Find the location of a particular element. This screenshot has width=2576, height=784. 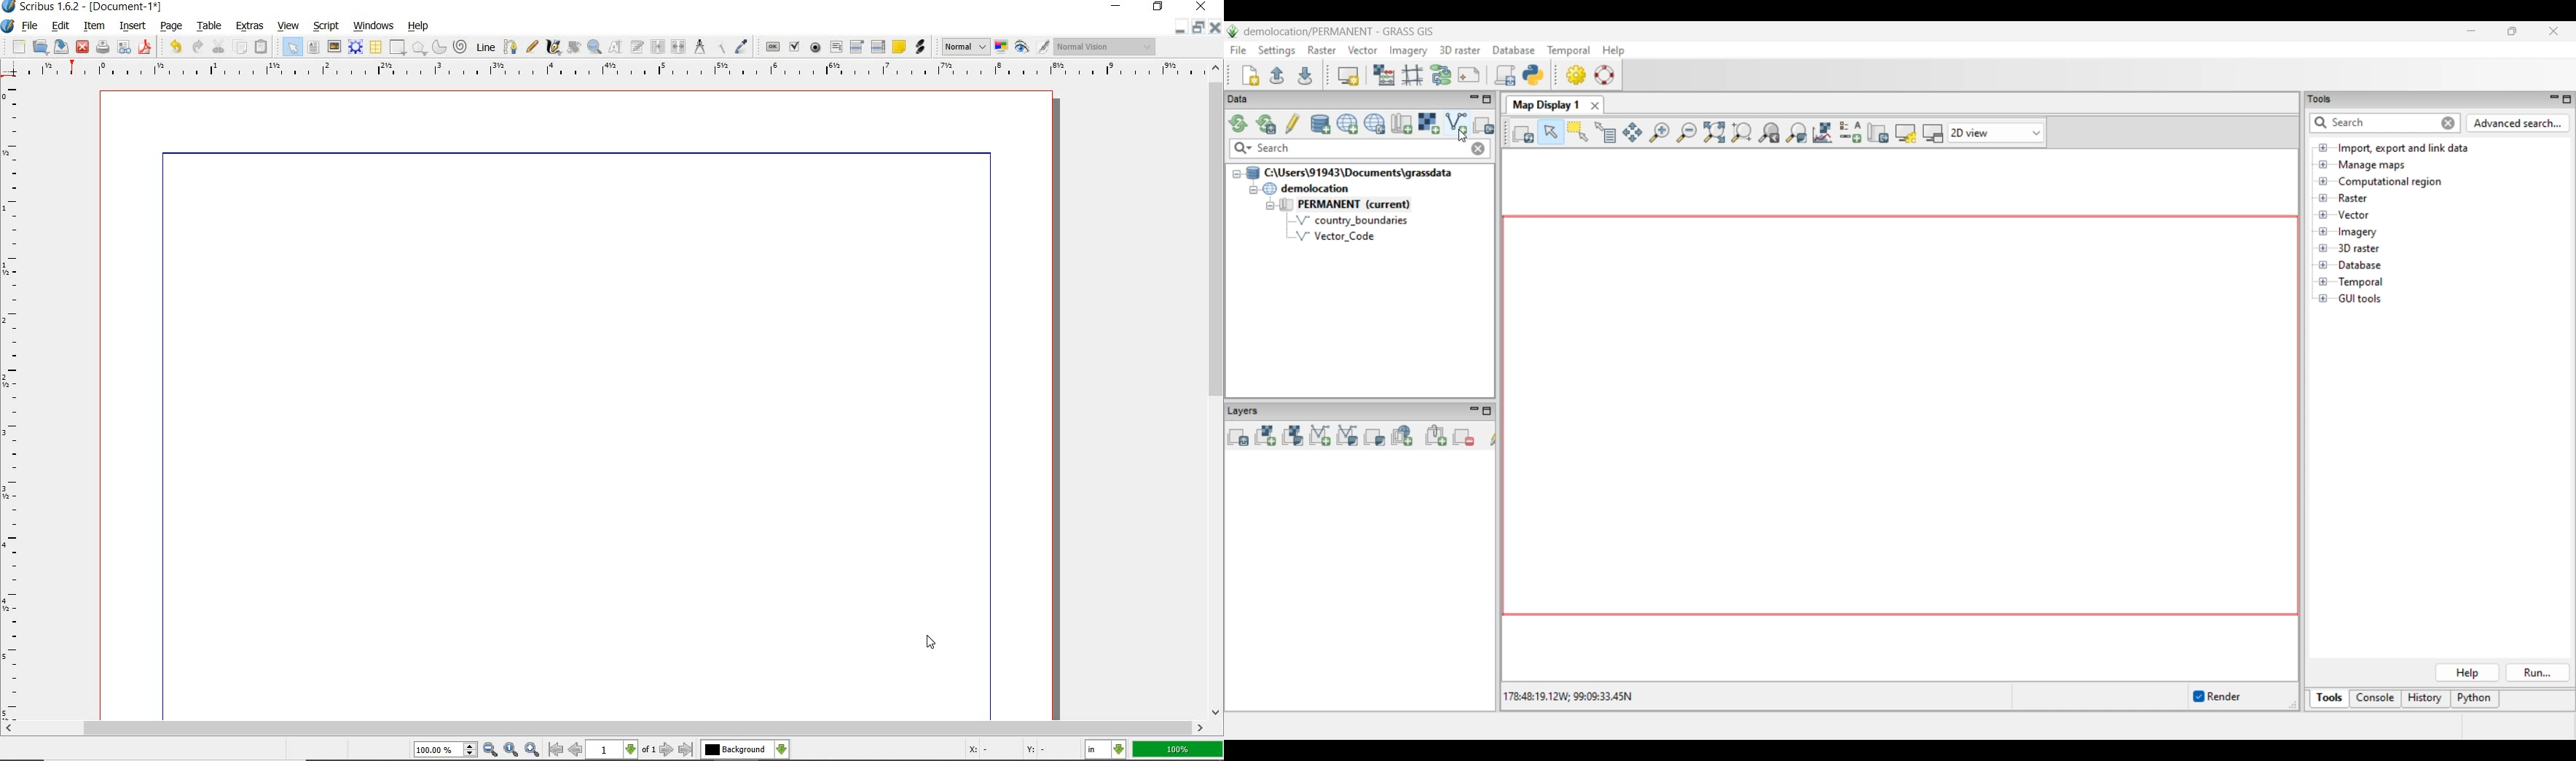

pdf radio button is located at coordinates (816, 47).